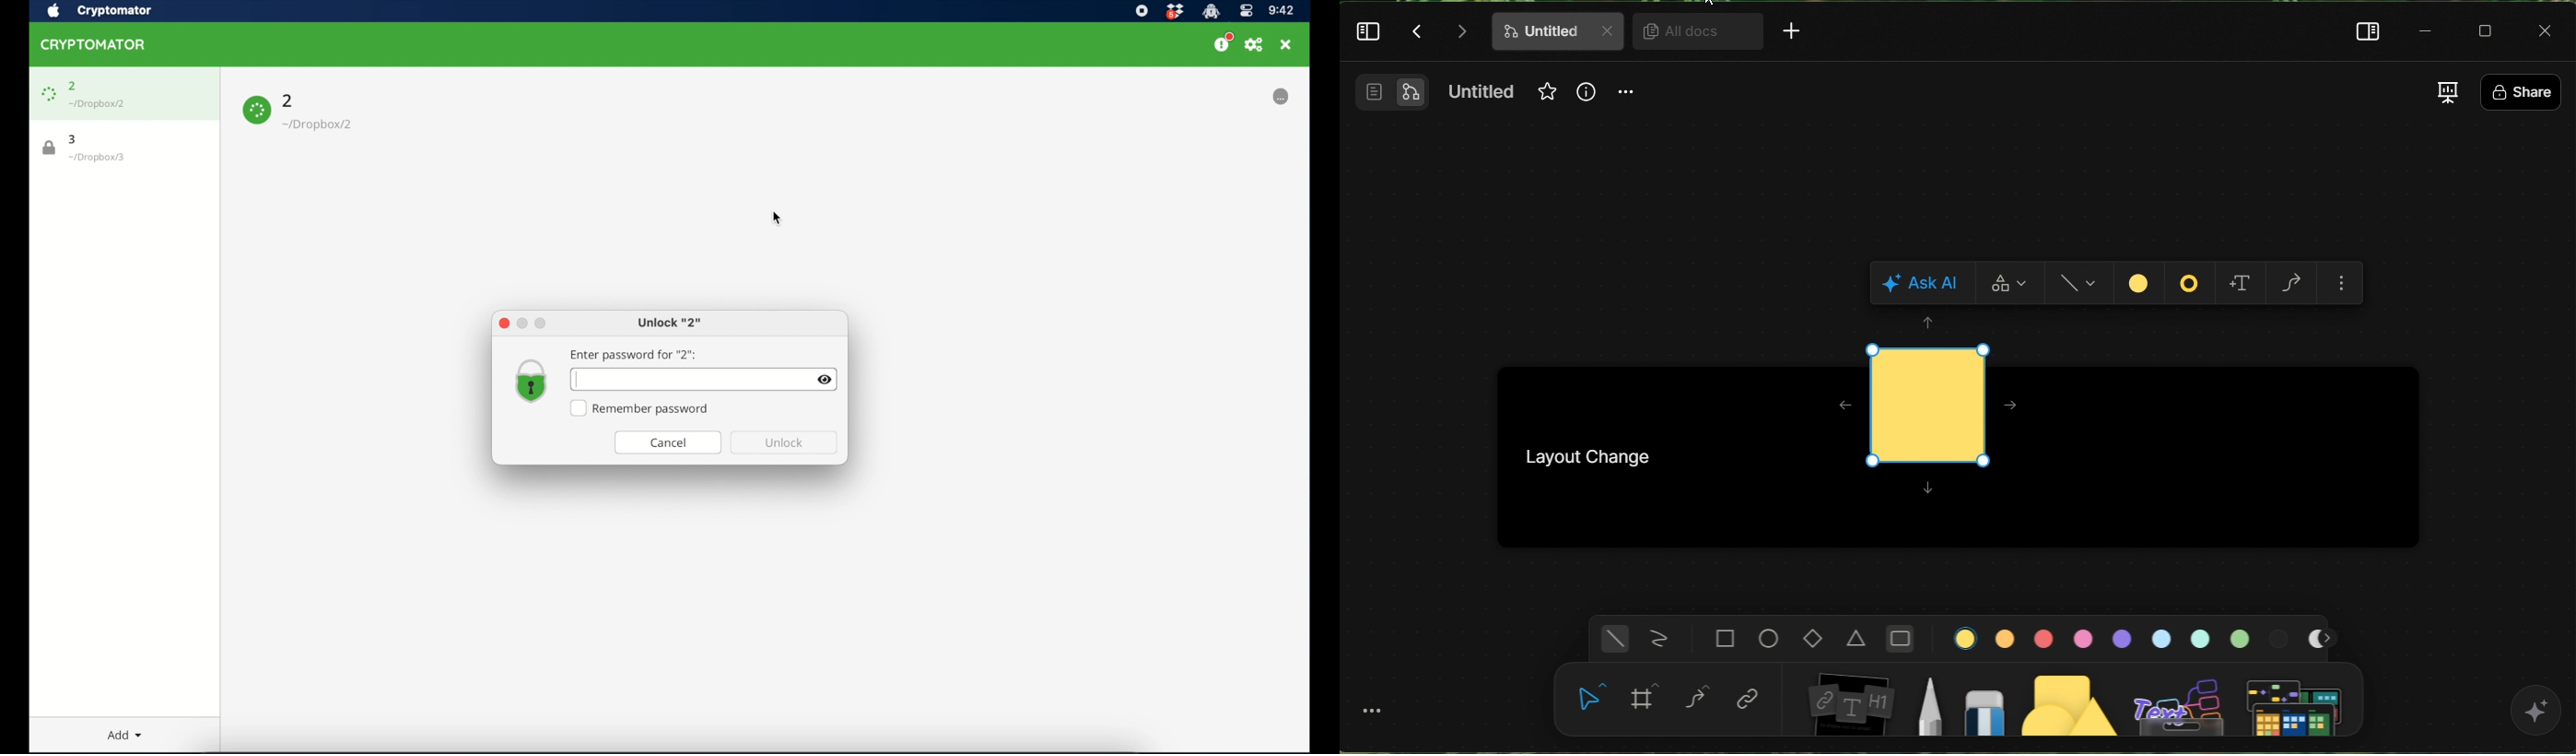  Describe the element at coordinates (641, 408) in the screenshot. I see `remember password checkbox` at that location.